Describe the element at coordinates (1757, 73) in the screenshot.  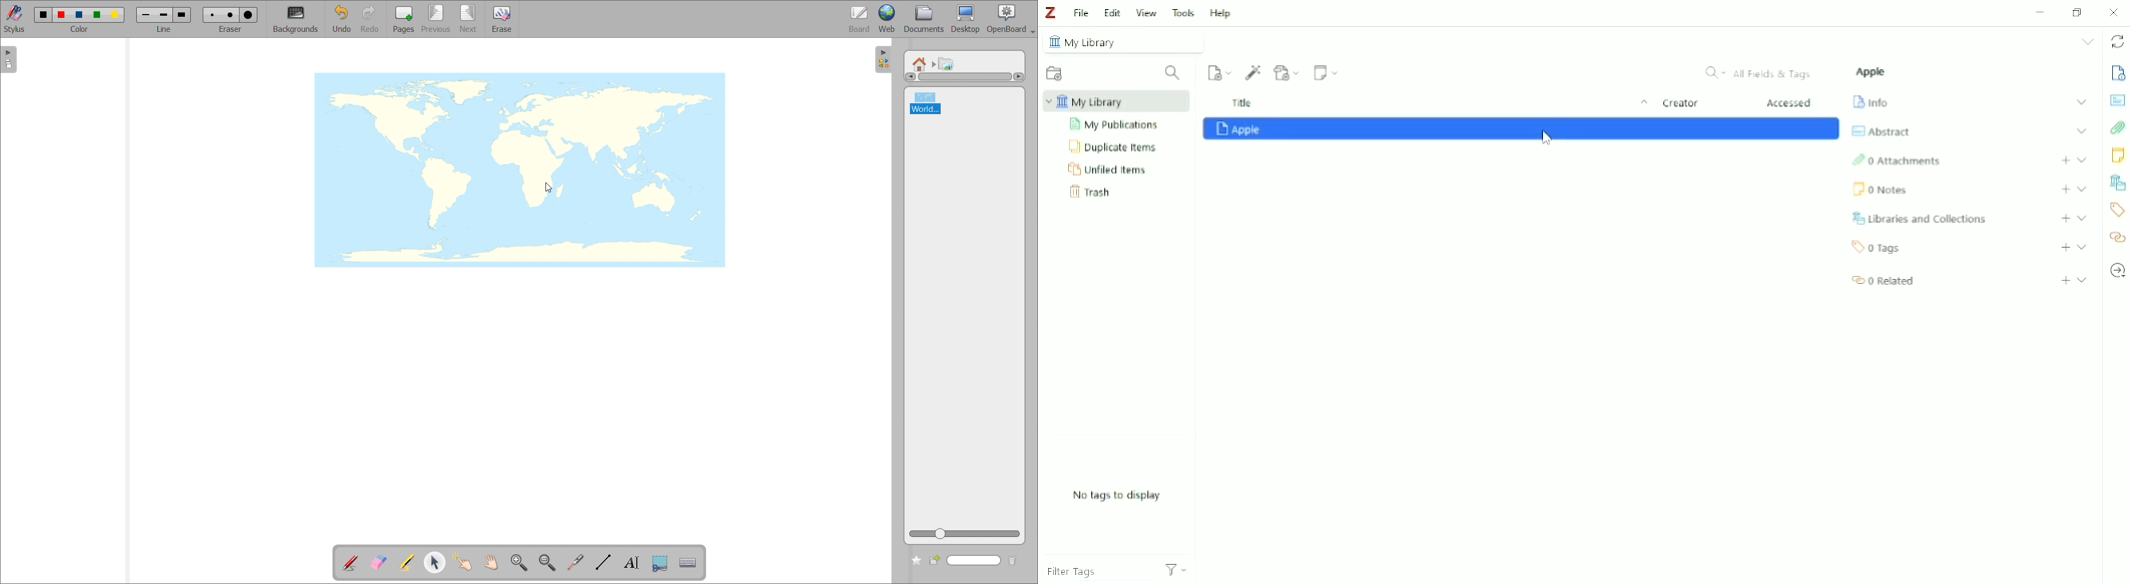
I see `All Fields & Tags` at that location.